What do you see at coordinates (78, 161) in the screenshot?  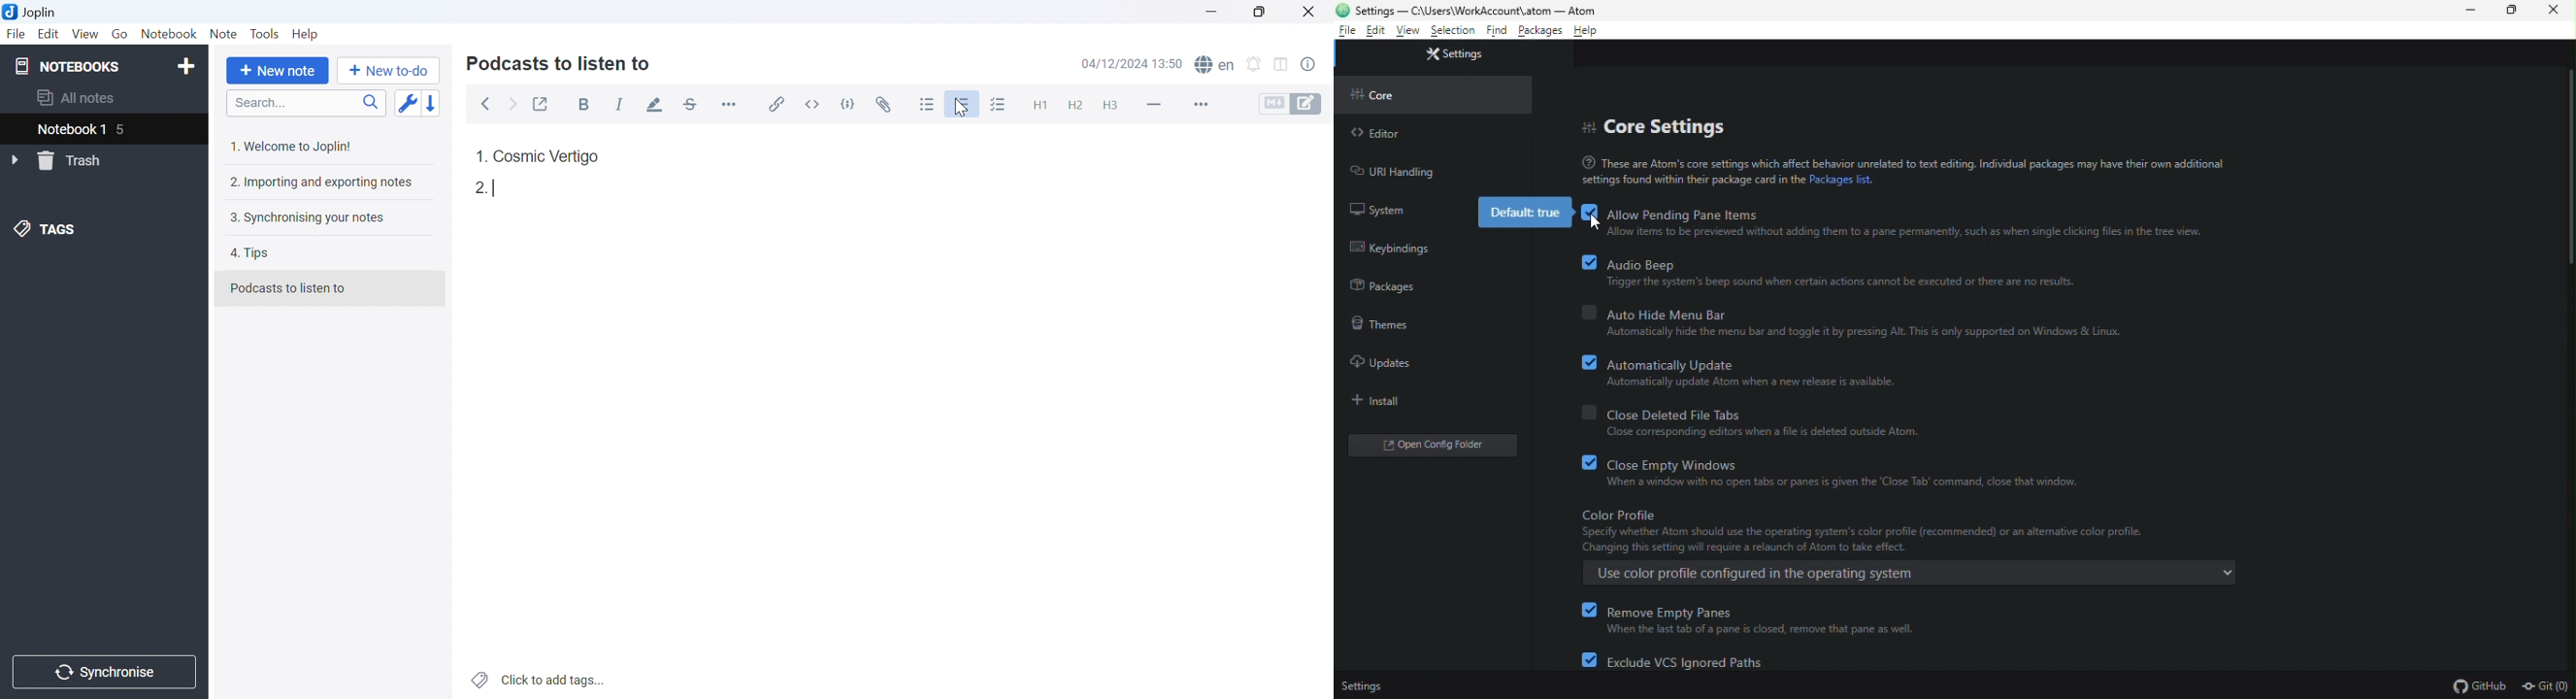 I see `Trash` at bounding box center [78, 161].